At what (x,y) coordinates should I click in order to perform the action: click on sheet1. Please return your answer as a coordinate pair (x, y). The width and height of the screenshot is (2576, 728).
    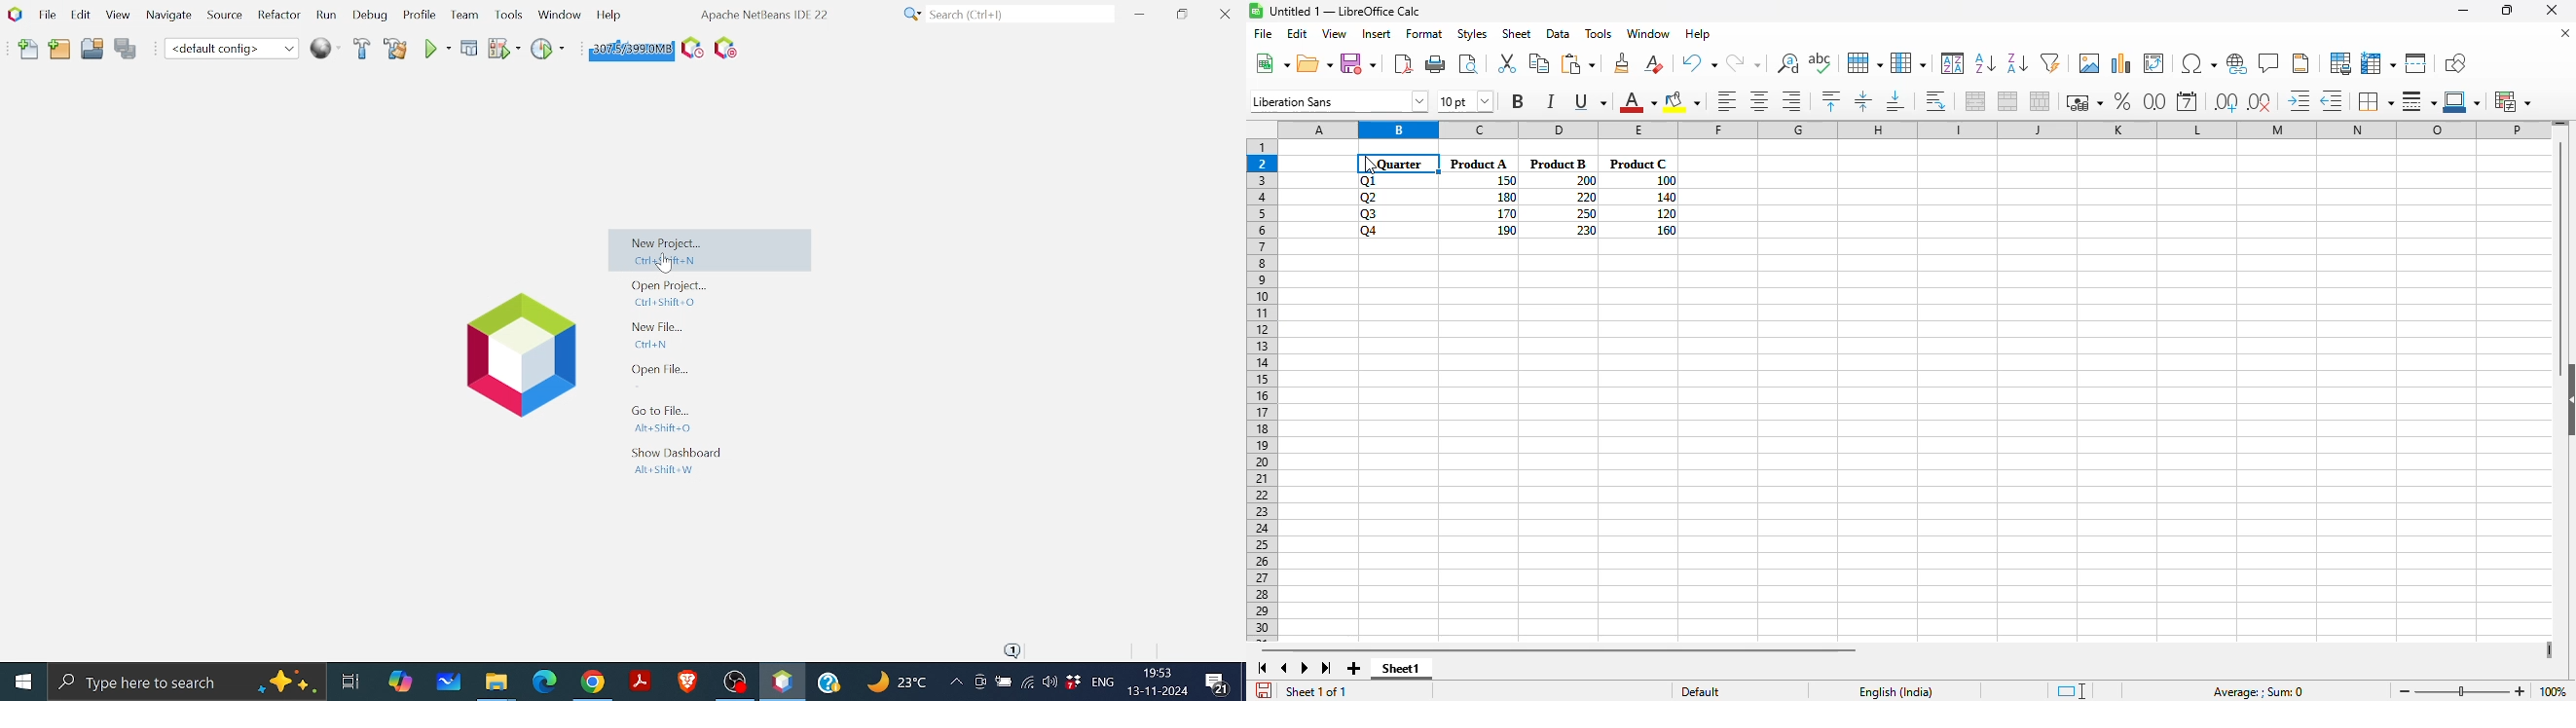
    Looking at the image, I should click on (1401, 670).